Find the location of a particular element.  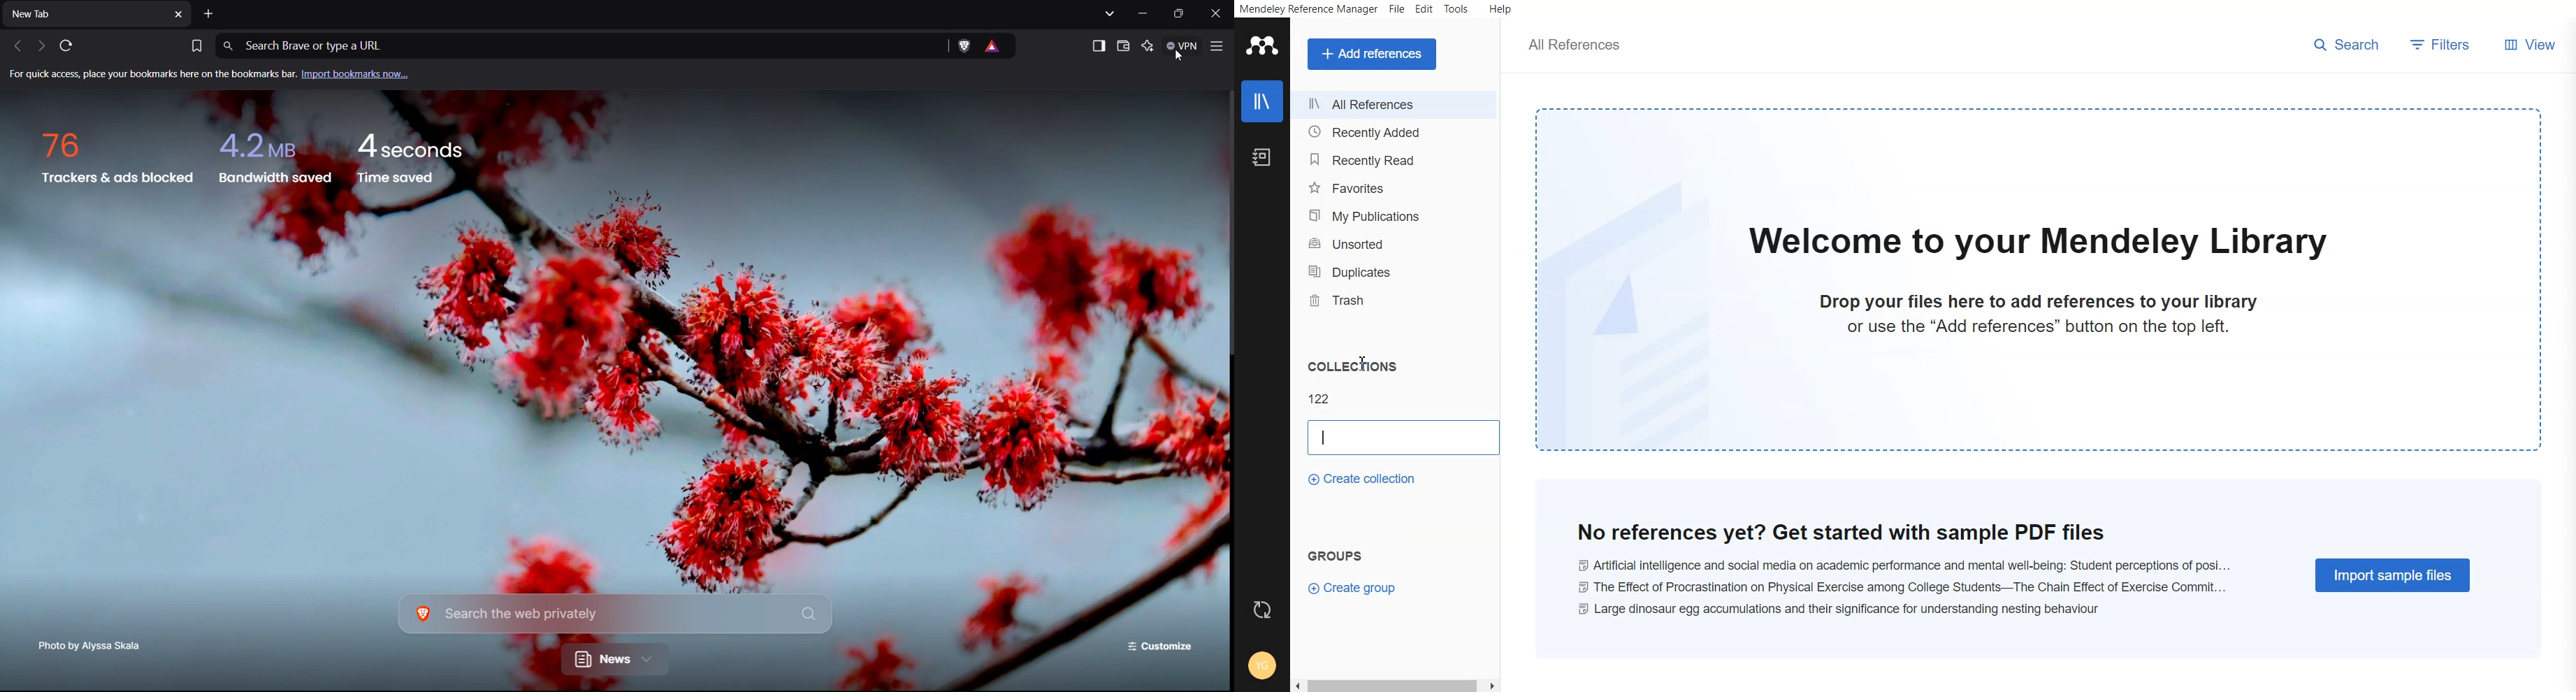

welcome to our mendeley library is located at coordinates (2038, 242).